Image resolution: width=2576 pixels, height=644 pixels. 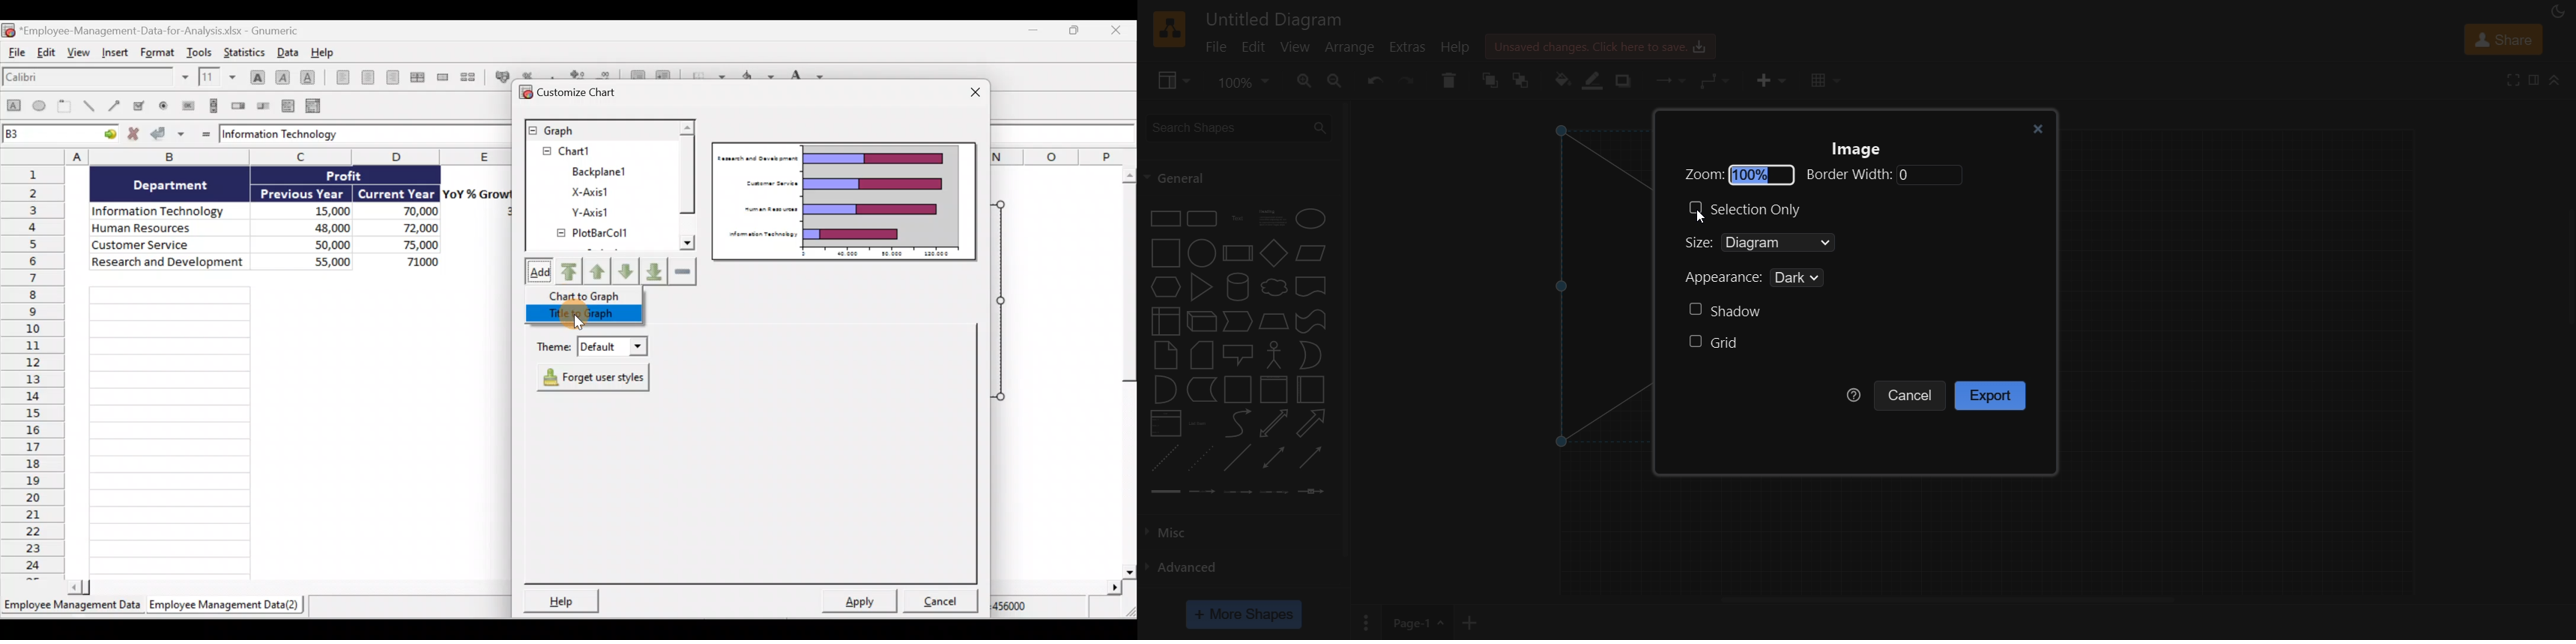 I want to click on grid, so click(x=1715, y=345).